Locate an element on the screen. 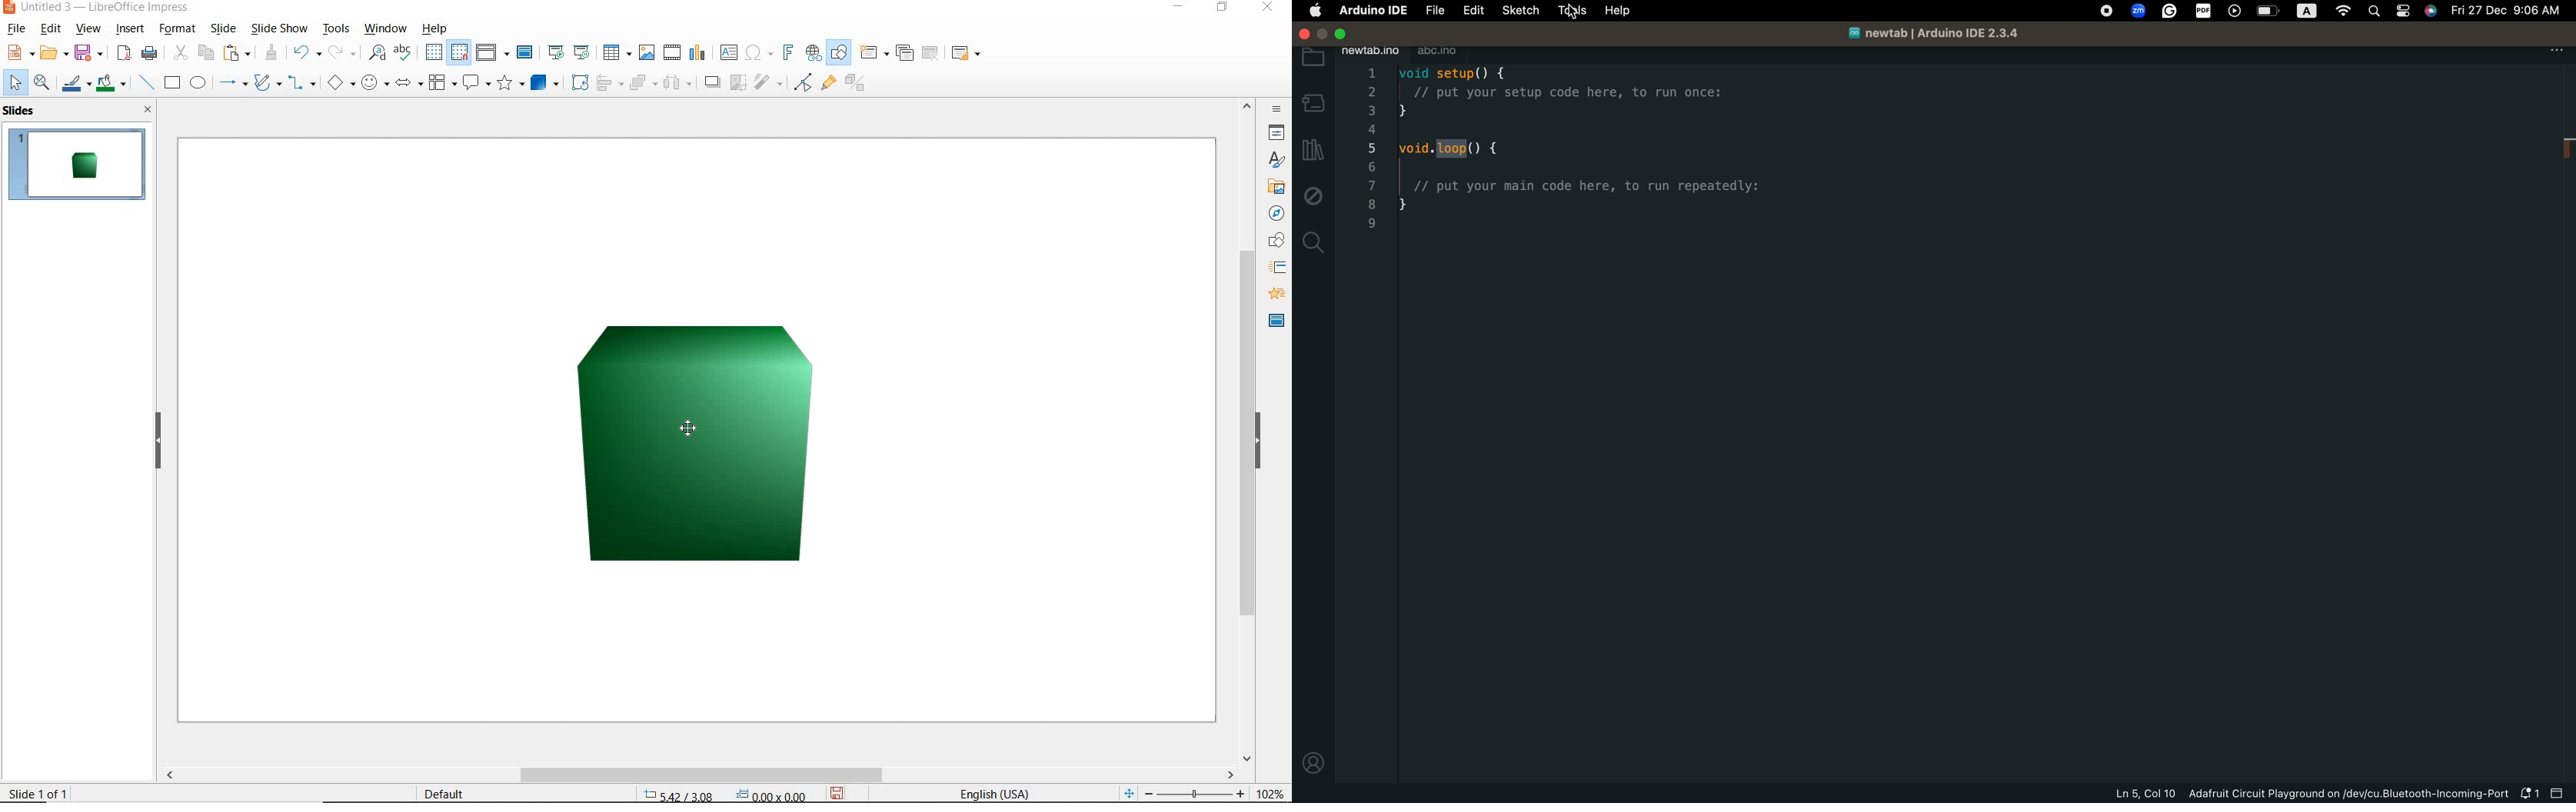 This screenshot has width=2576, height=812. slide is located at coordinates (221, 28).